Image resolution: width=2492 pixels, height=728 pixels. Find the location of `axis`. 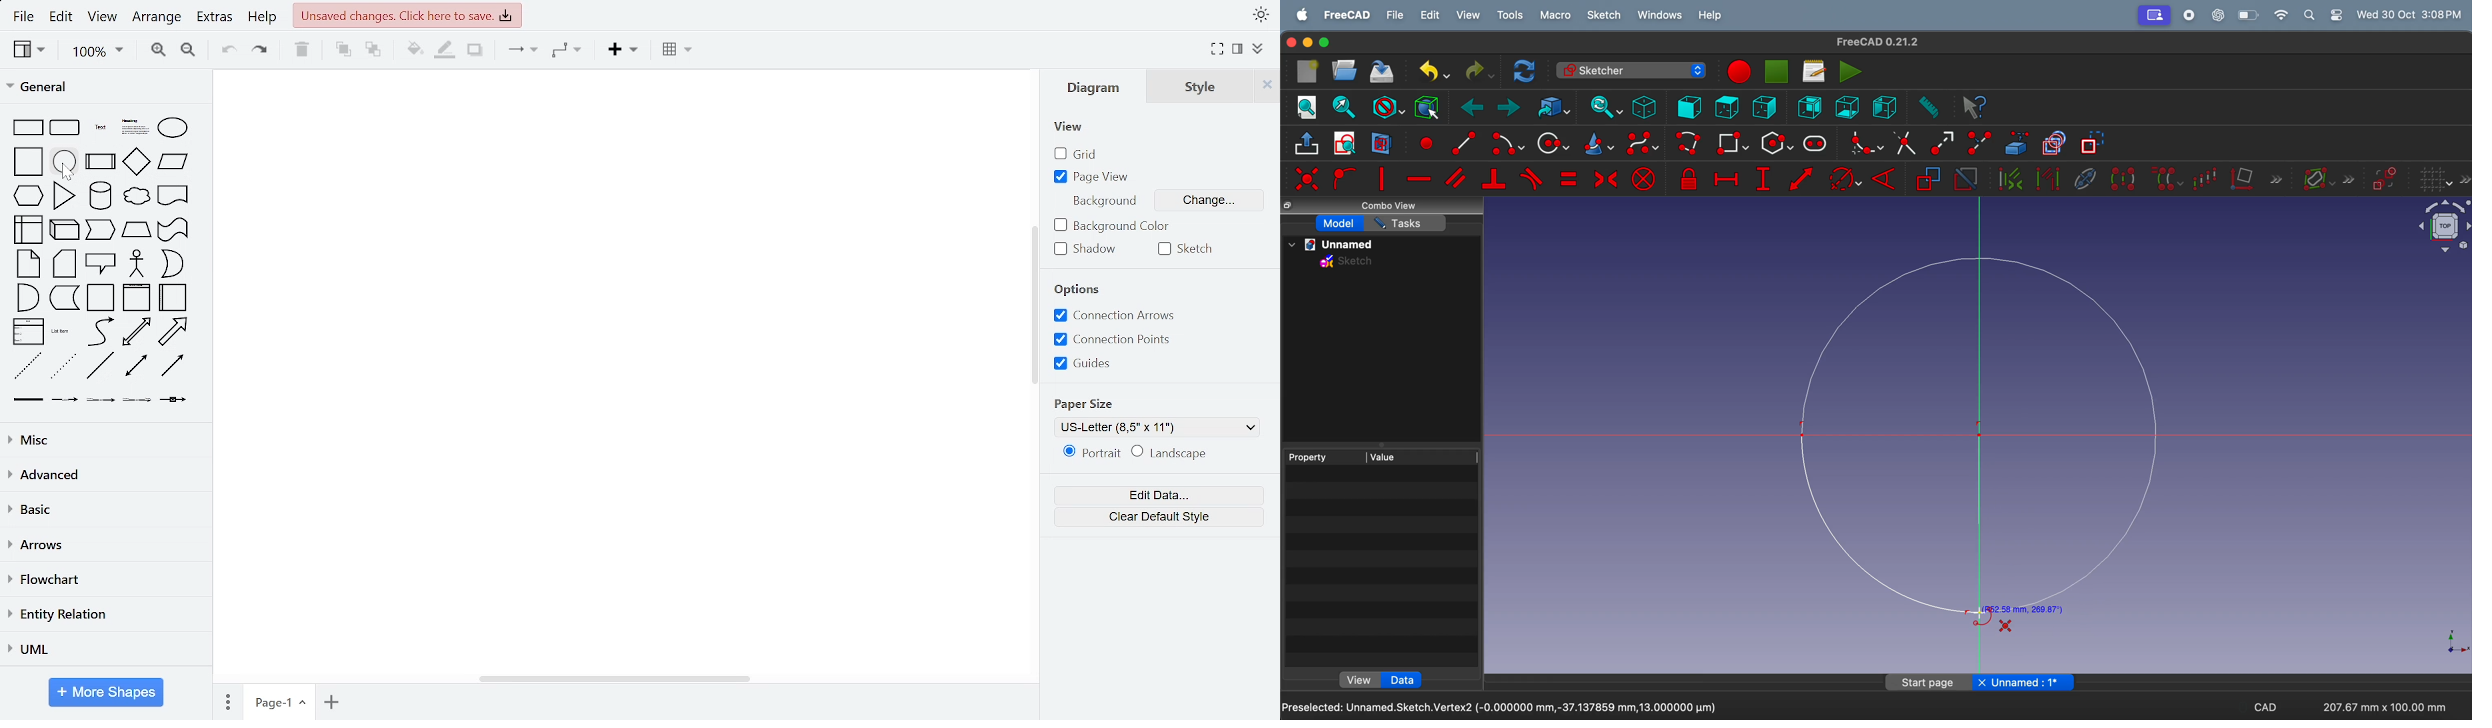

axis is located at coordinates (2451, 641).